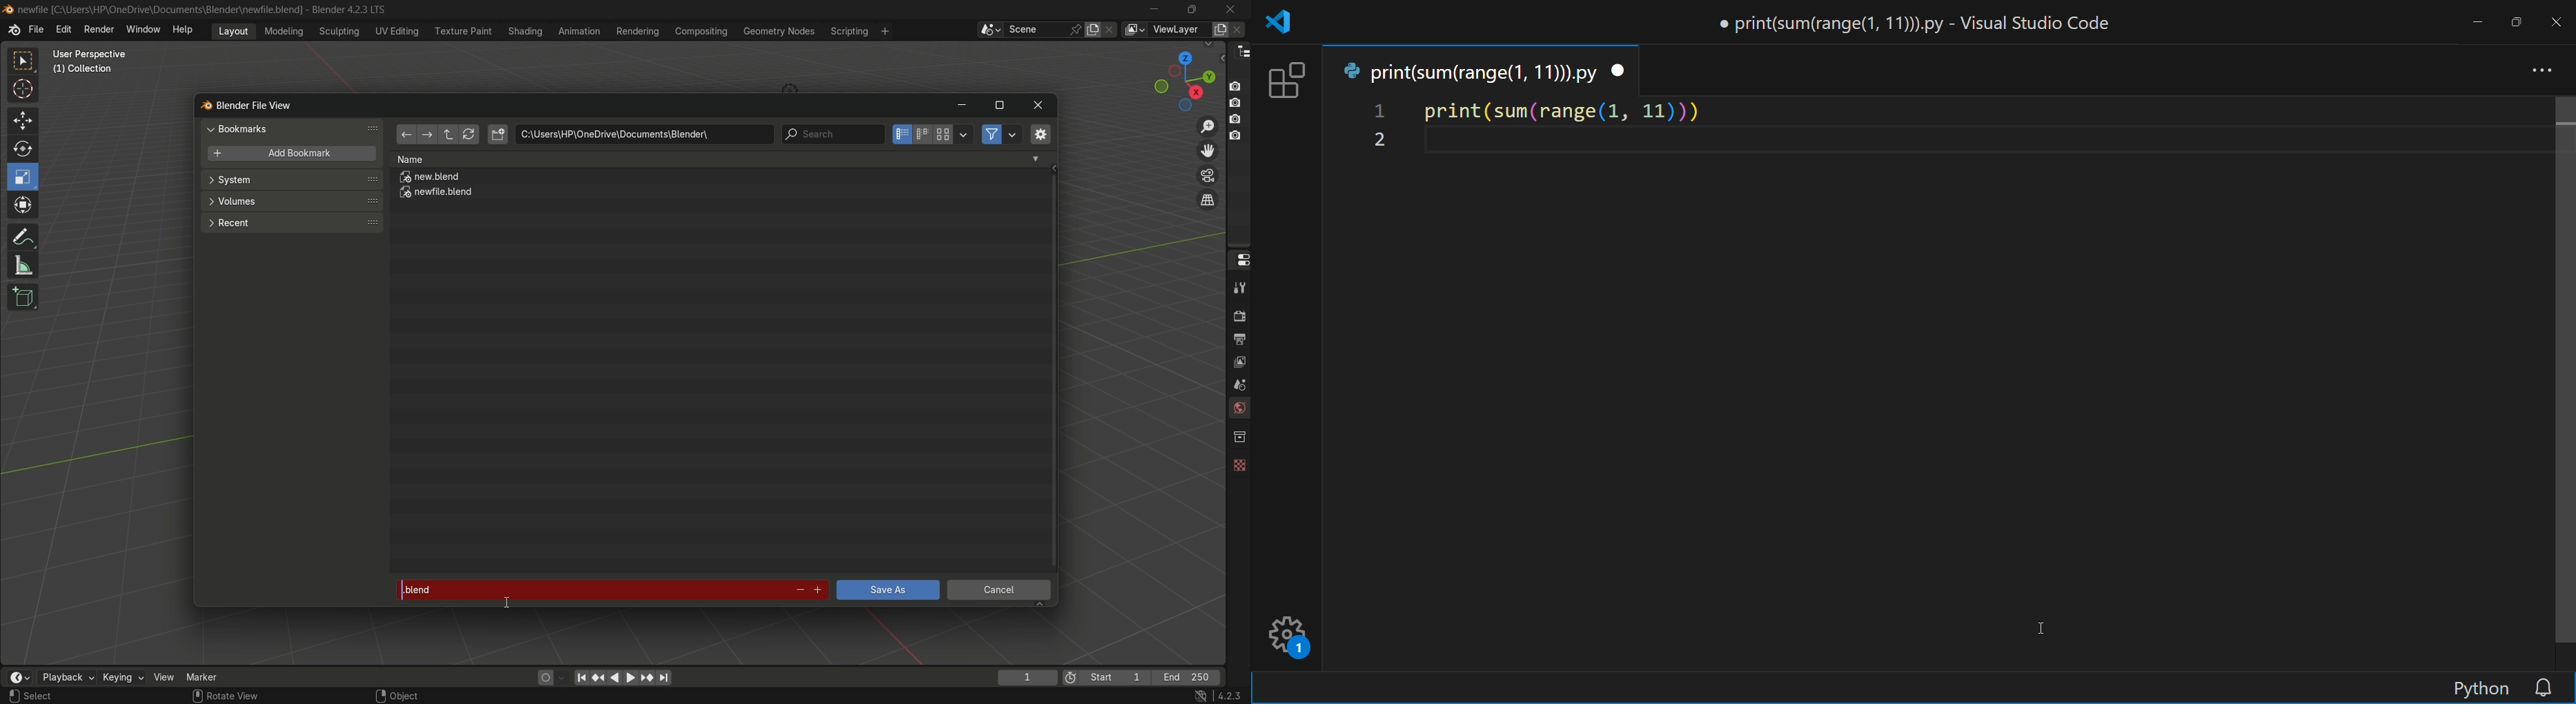 The height and width of the screenshot is (728, 2576). Describe the element at coordinates (1912, 23) in the screenshot. I see `print(sum(range(1, 11))).py - Visual Studio Code` at that location.